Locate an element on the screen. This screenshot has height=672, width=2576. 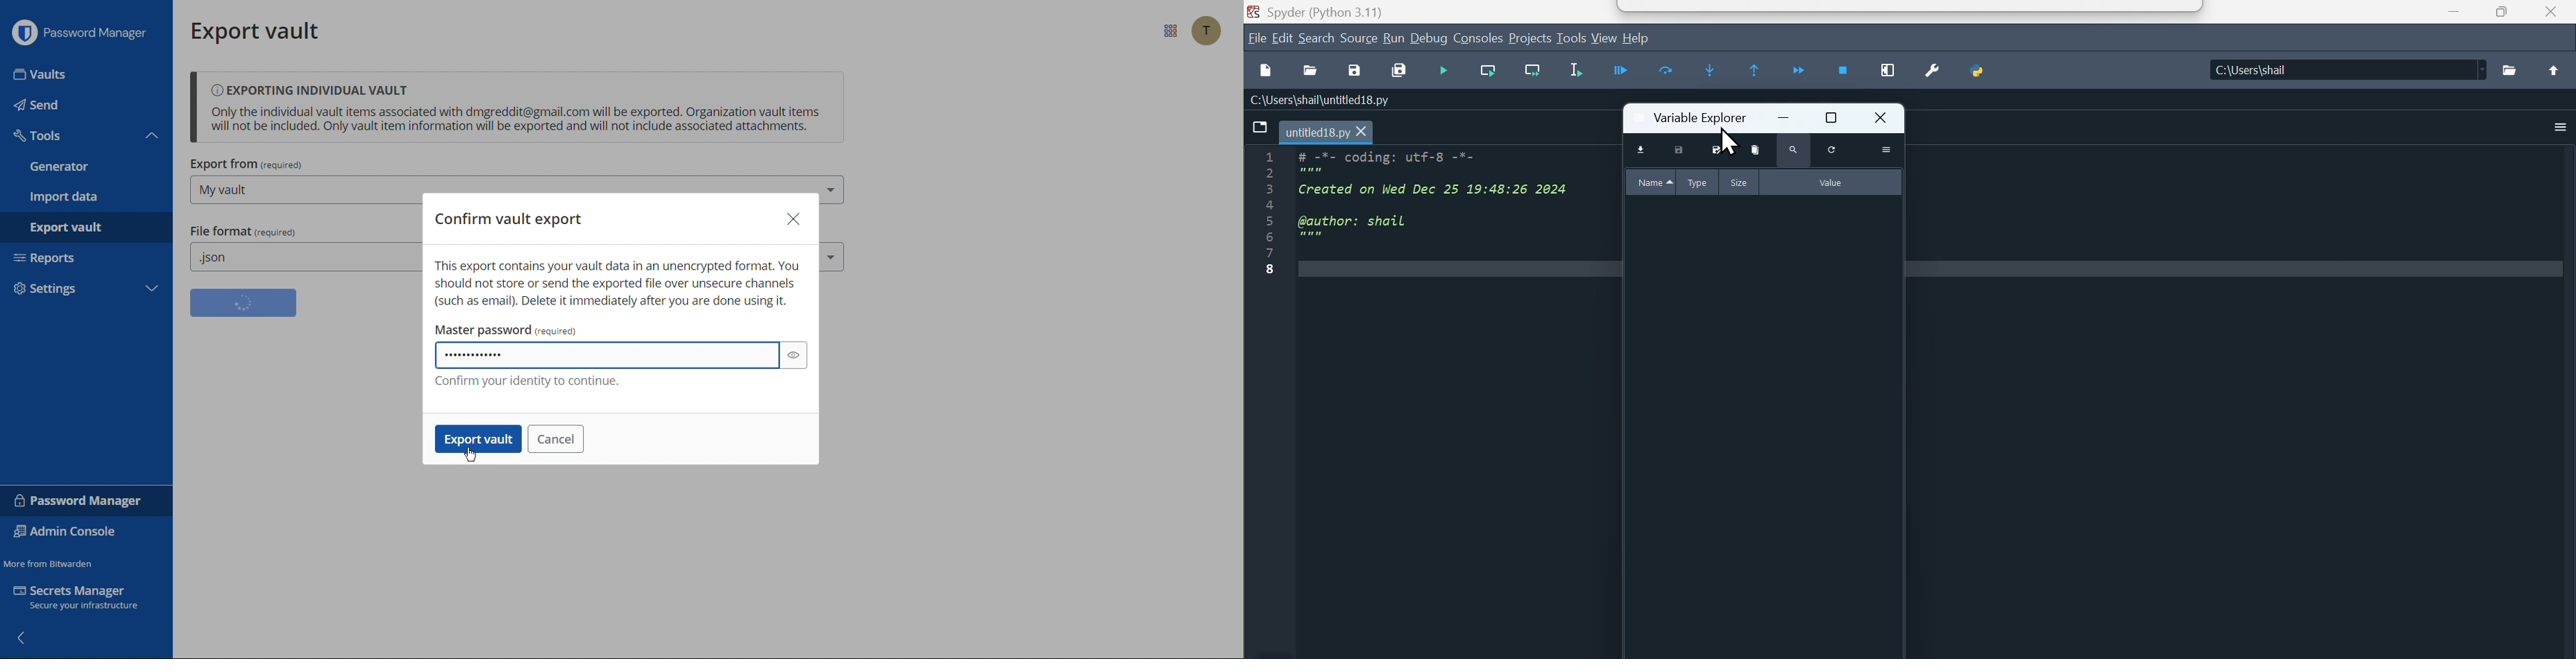
Settings is located at coordinates (1932, 74).